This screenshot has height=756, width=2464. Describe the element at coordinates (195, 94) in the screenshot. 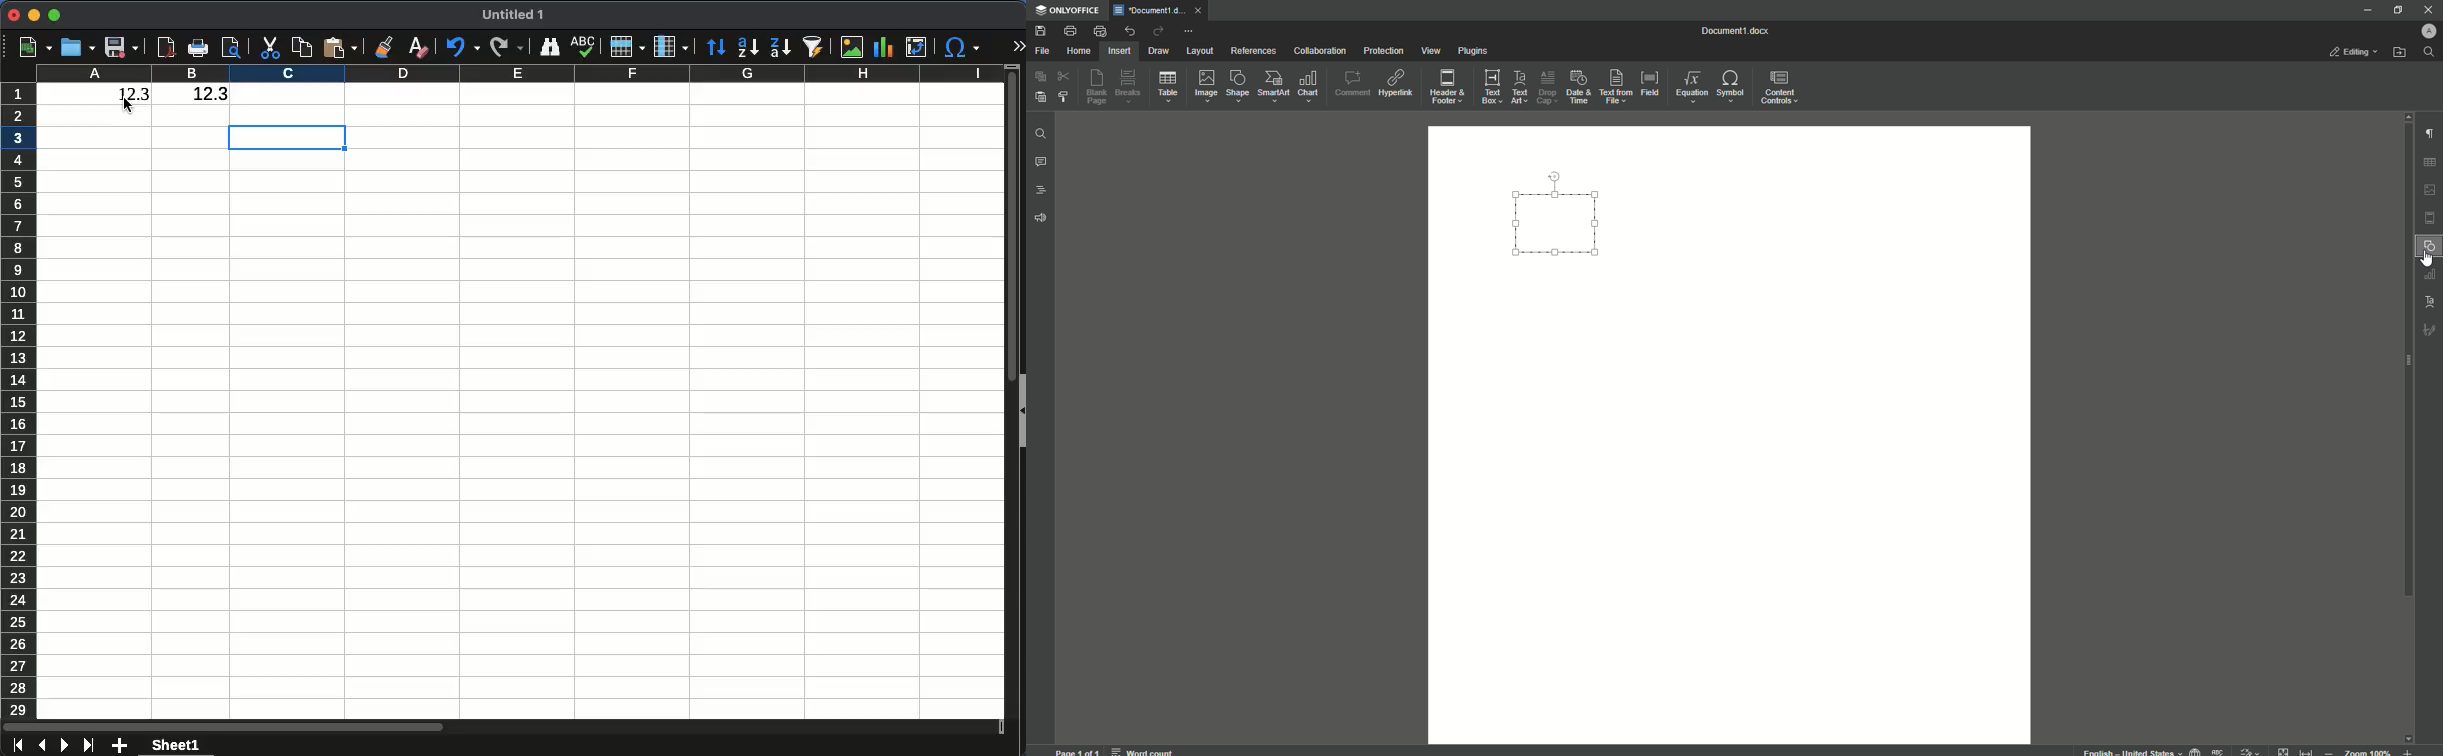

I see `12.3` at that location.